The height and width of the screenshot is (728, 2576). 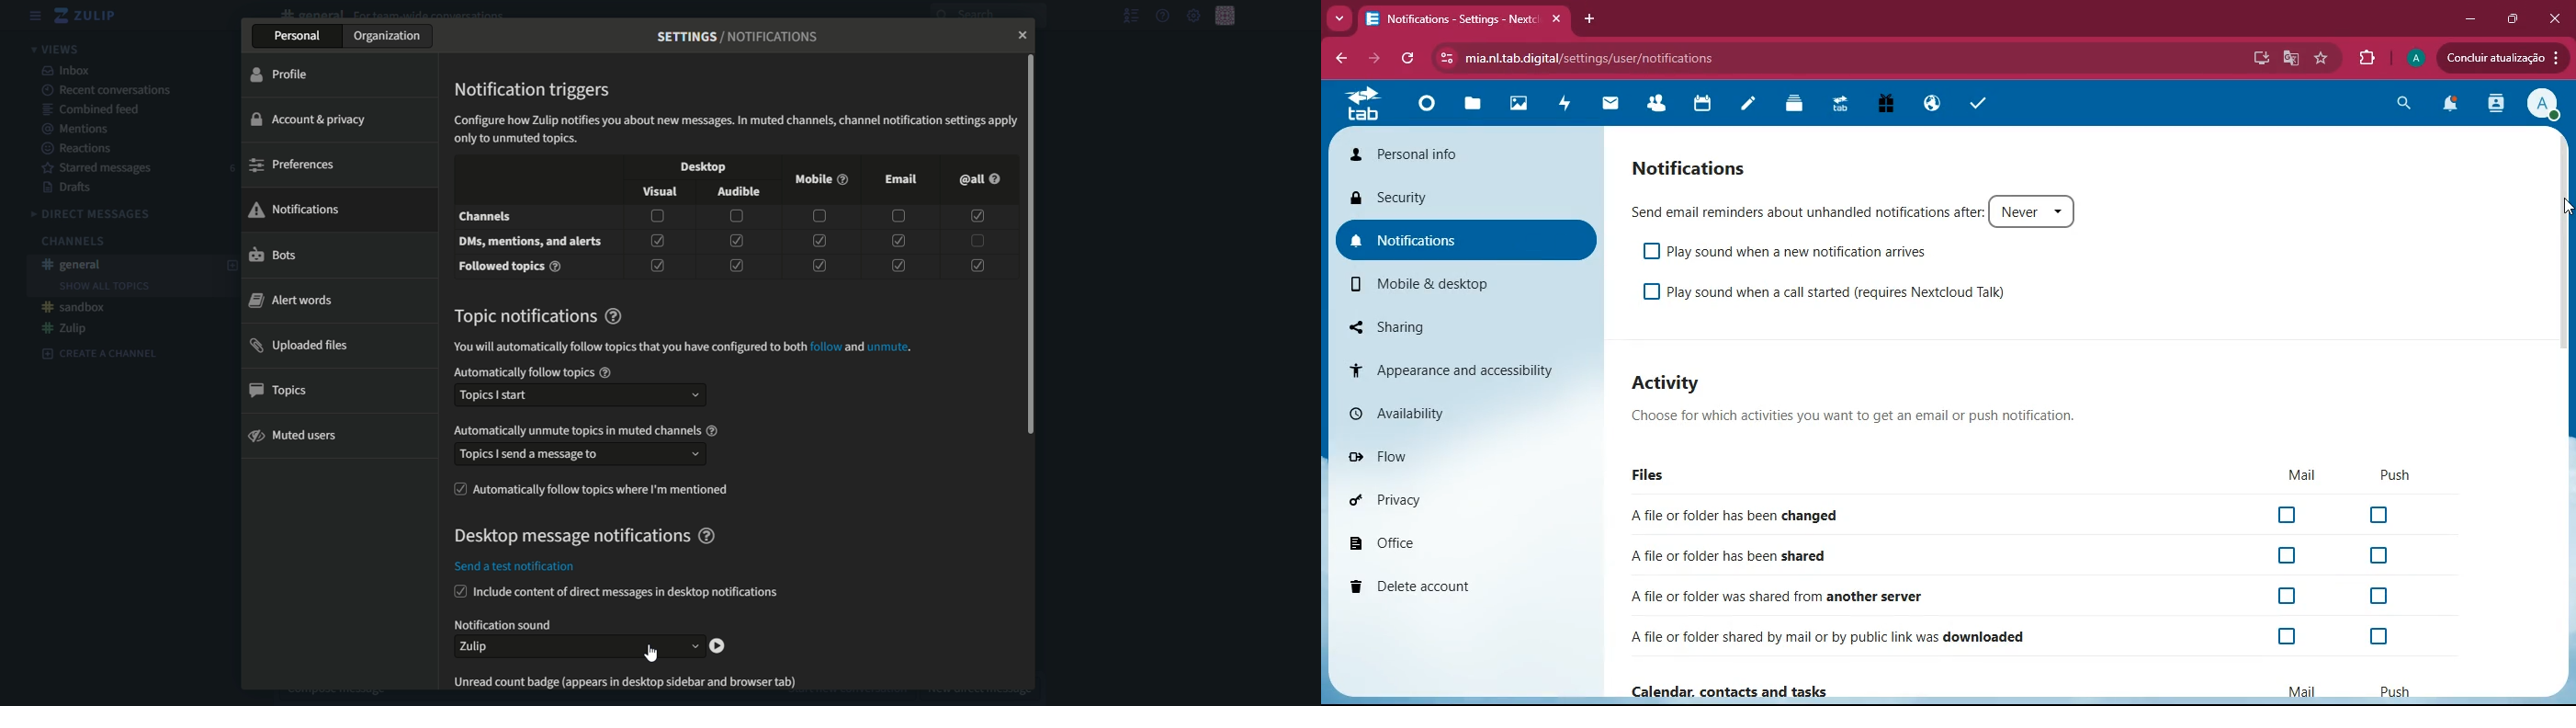 I want to click on unmute, so click(x=888, y=347).